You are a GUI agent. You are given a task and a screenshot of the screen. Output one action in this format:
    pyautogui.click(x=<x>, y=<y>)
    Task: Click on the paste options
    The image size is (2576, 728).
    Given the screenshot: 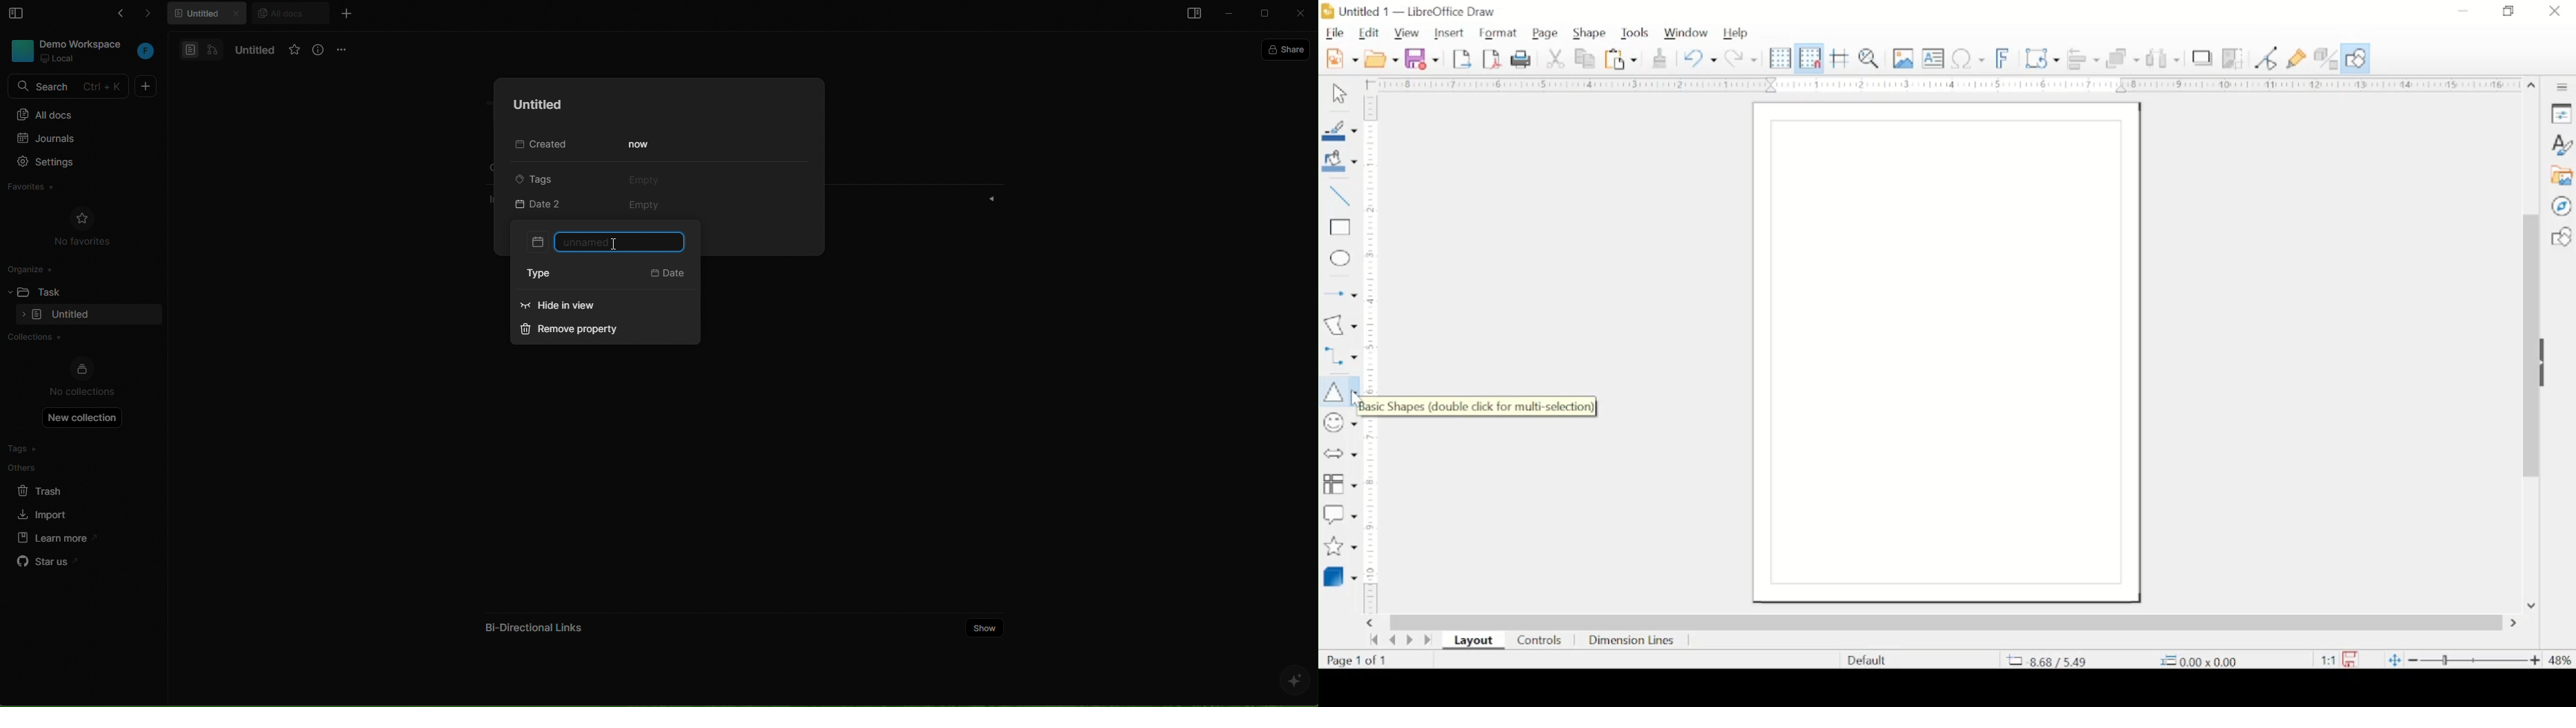 What is the action you would take?
    pyautogui.click(x=1622, y=60)
    